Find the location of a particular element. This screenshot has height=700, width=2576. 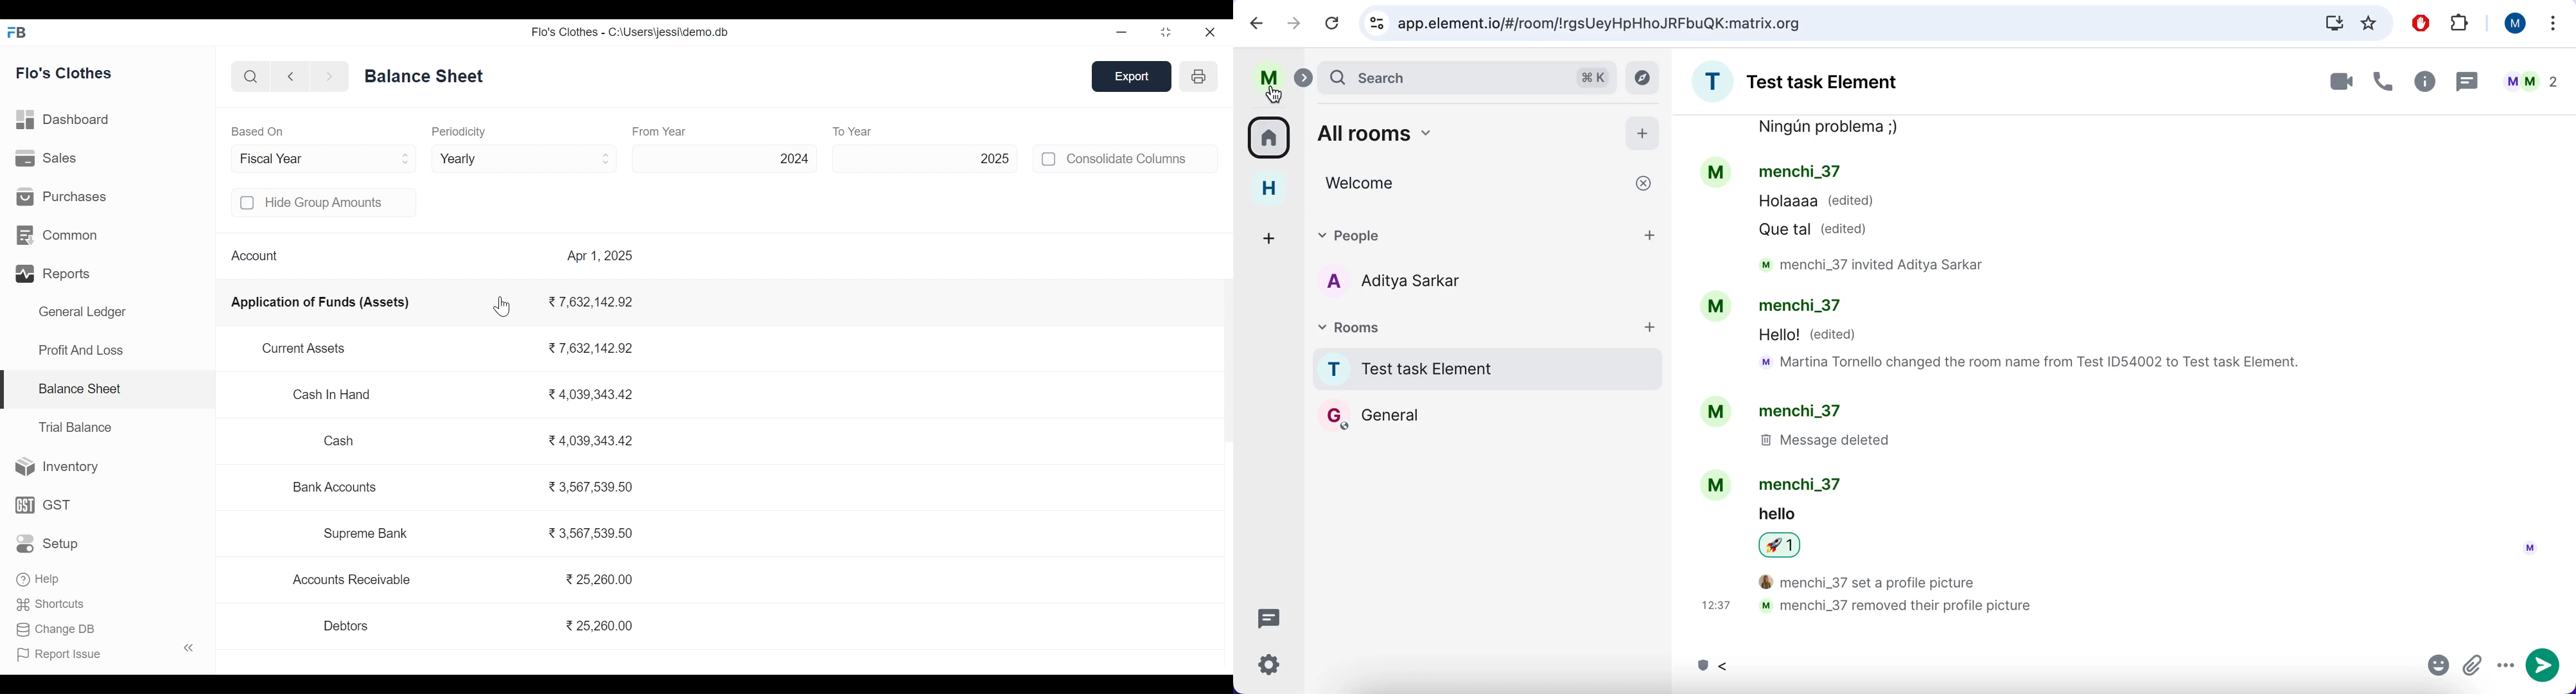

minimise is located at coordinates (1123, 31).